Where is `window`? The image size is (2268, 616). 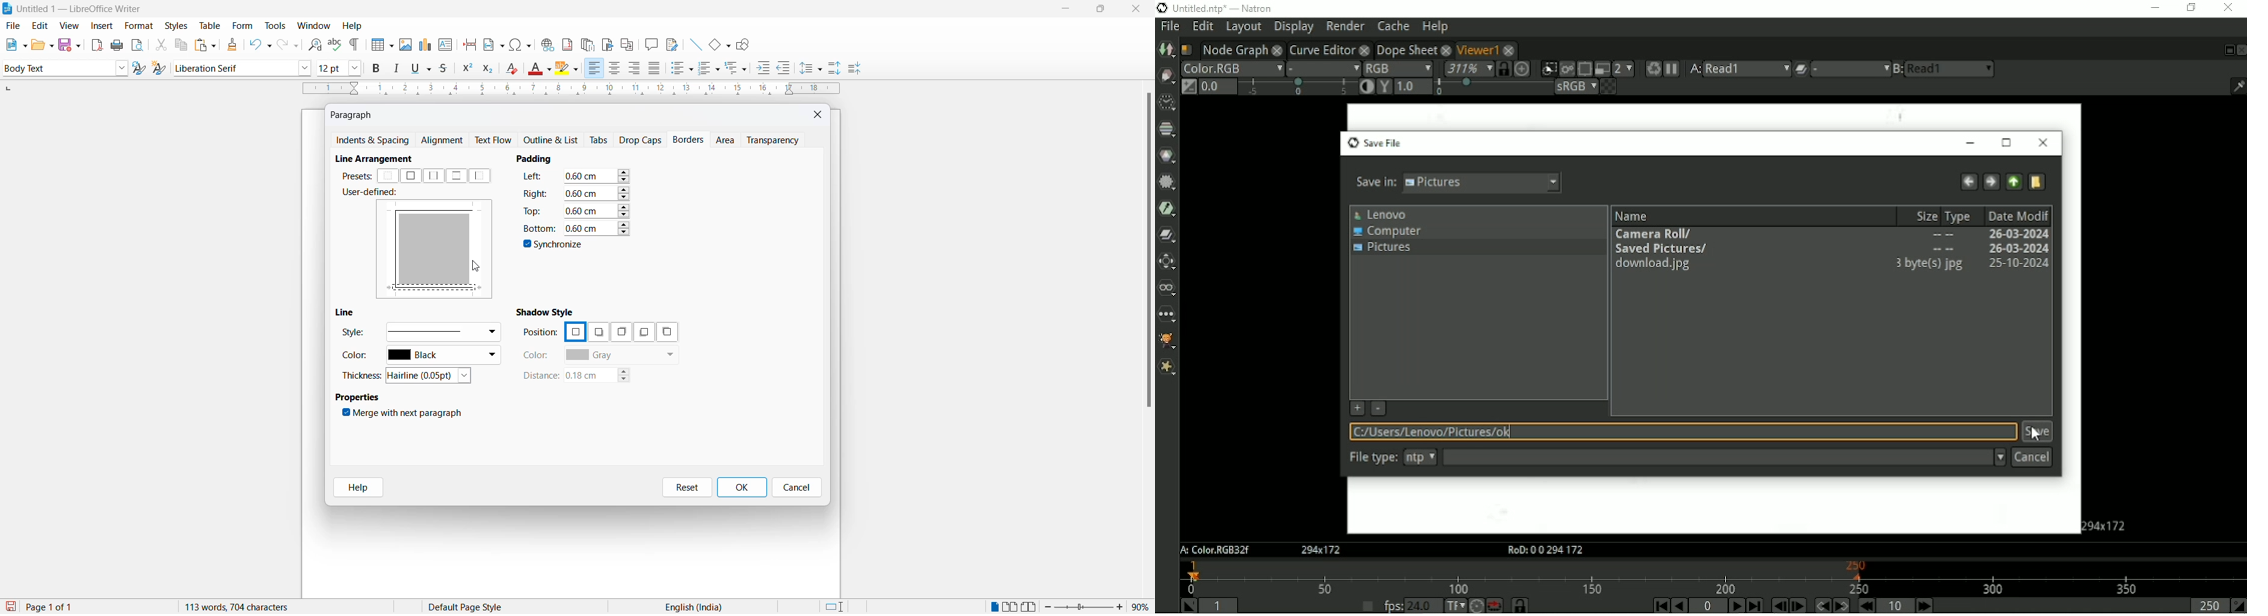
window is located at coordinates (315, 26).